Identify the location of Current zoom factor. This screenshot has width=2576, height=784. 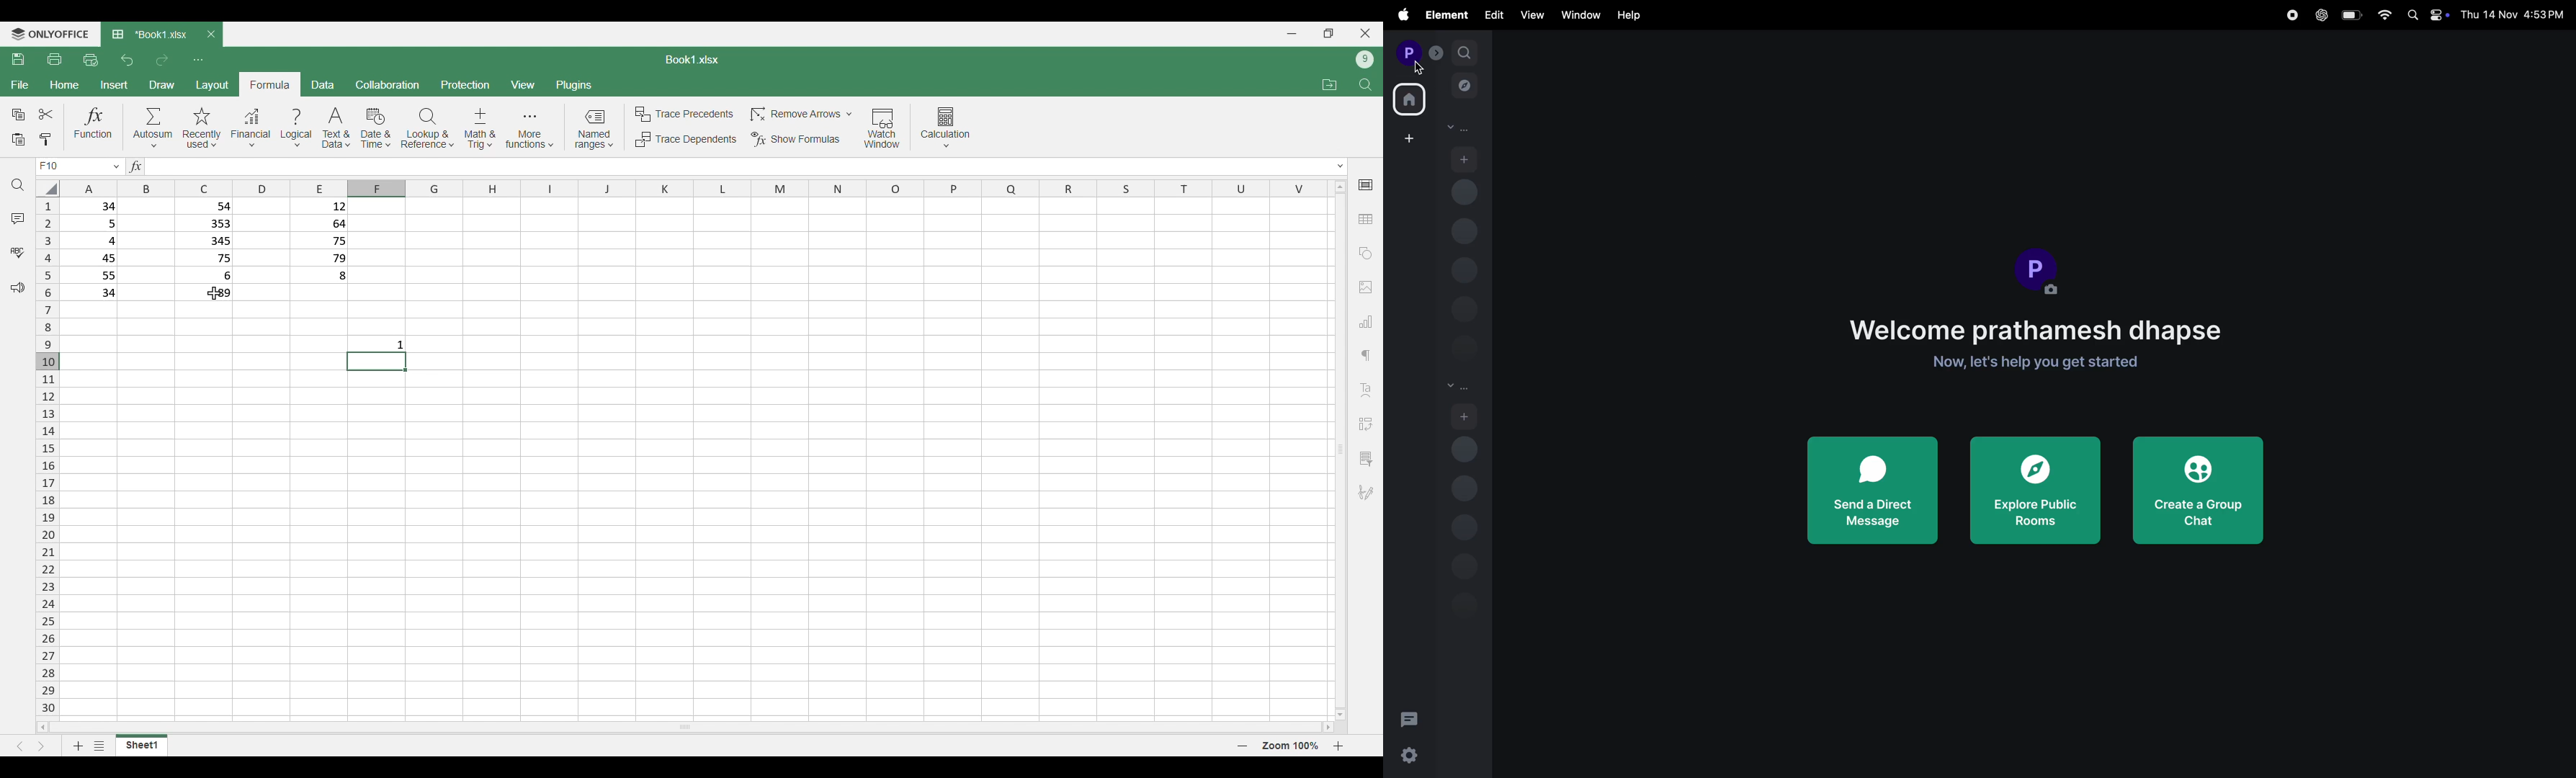
(1290, 746).